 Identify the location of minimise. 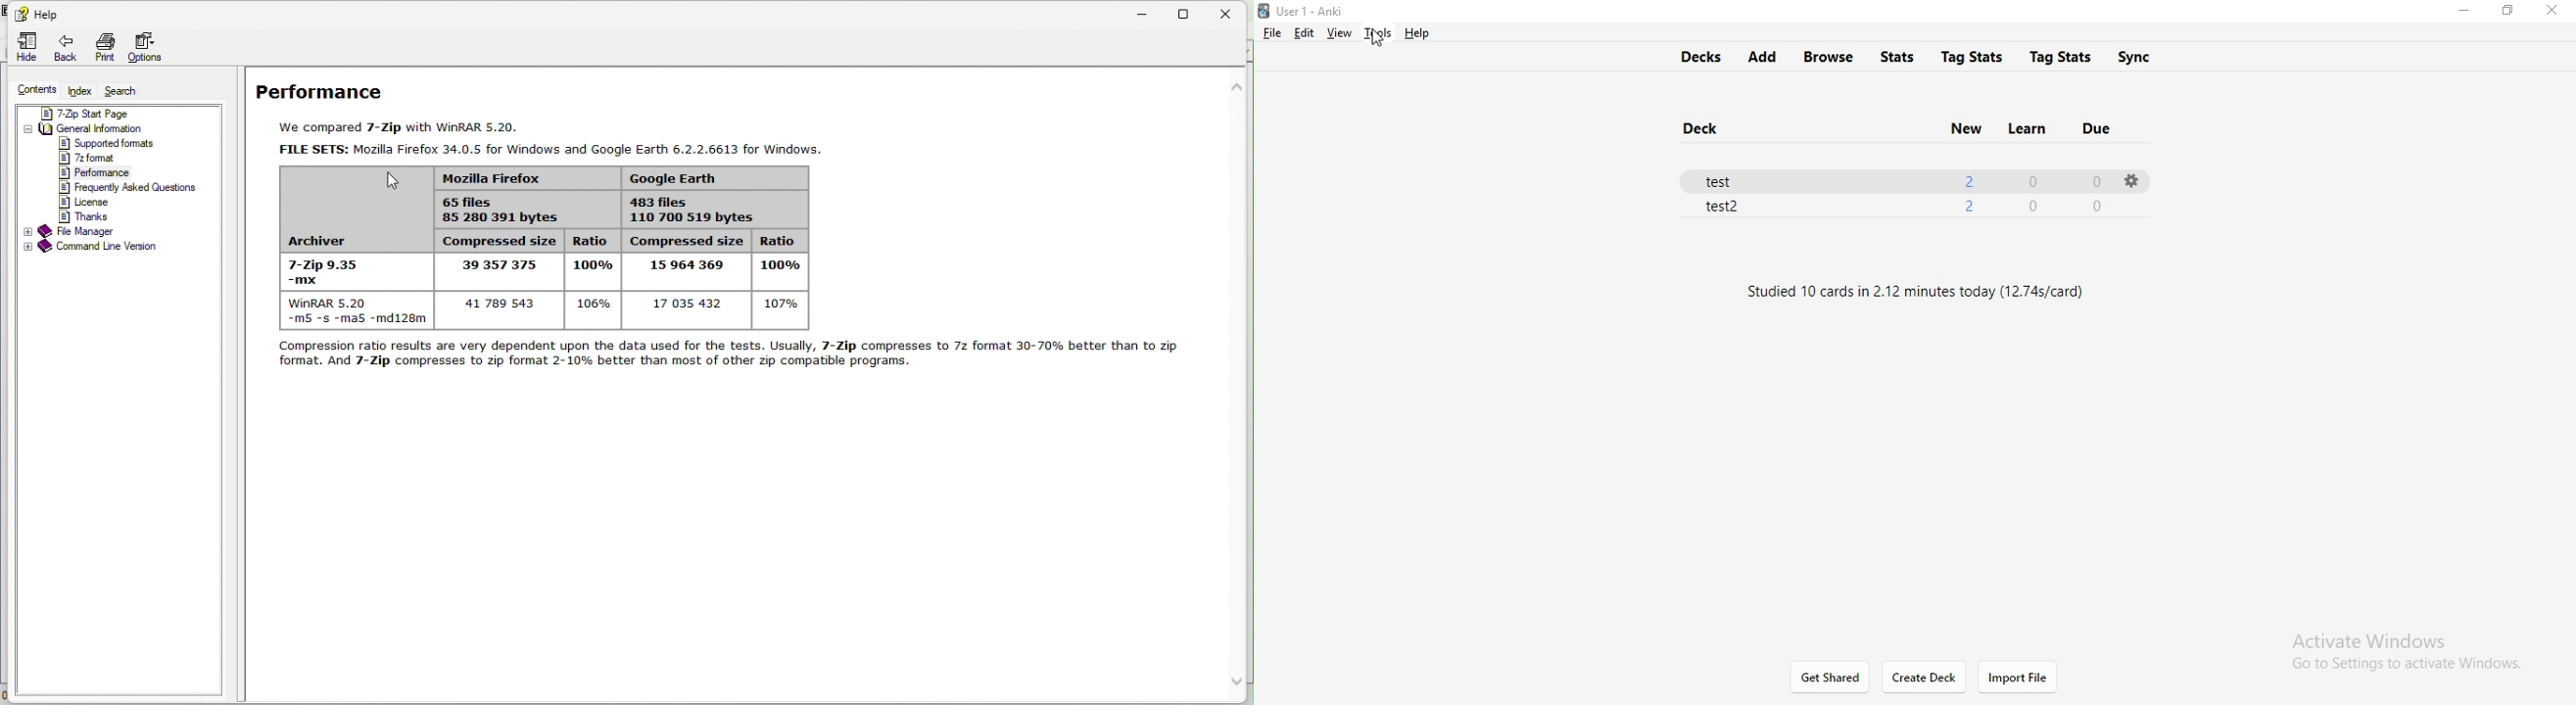
(2464, 13).